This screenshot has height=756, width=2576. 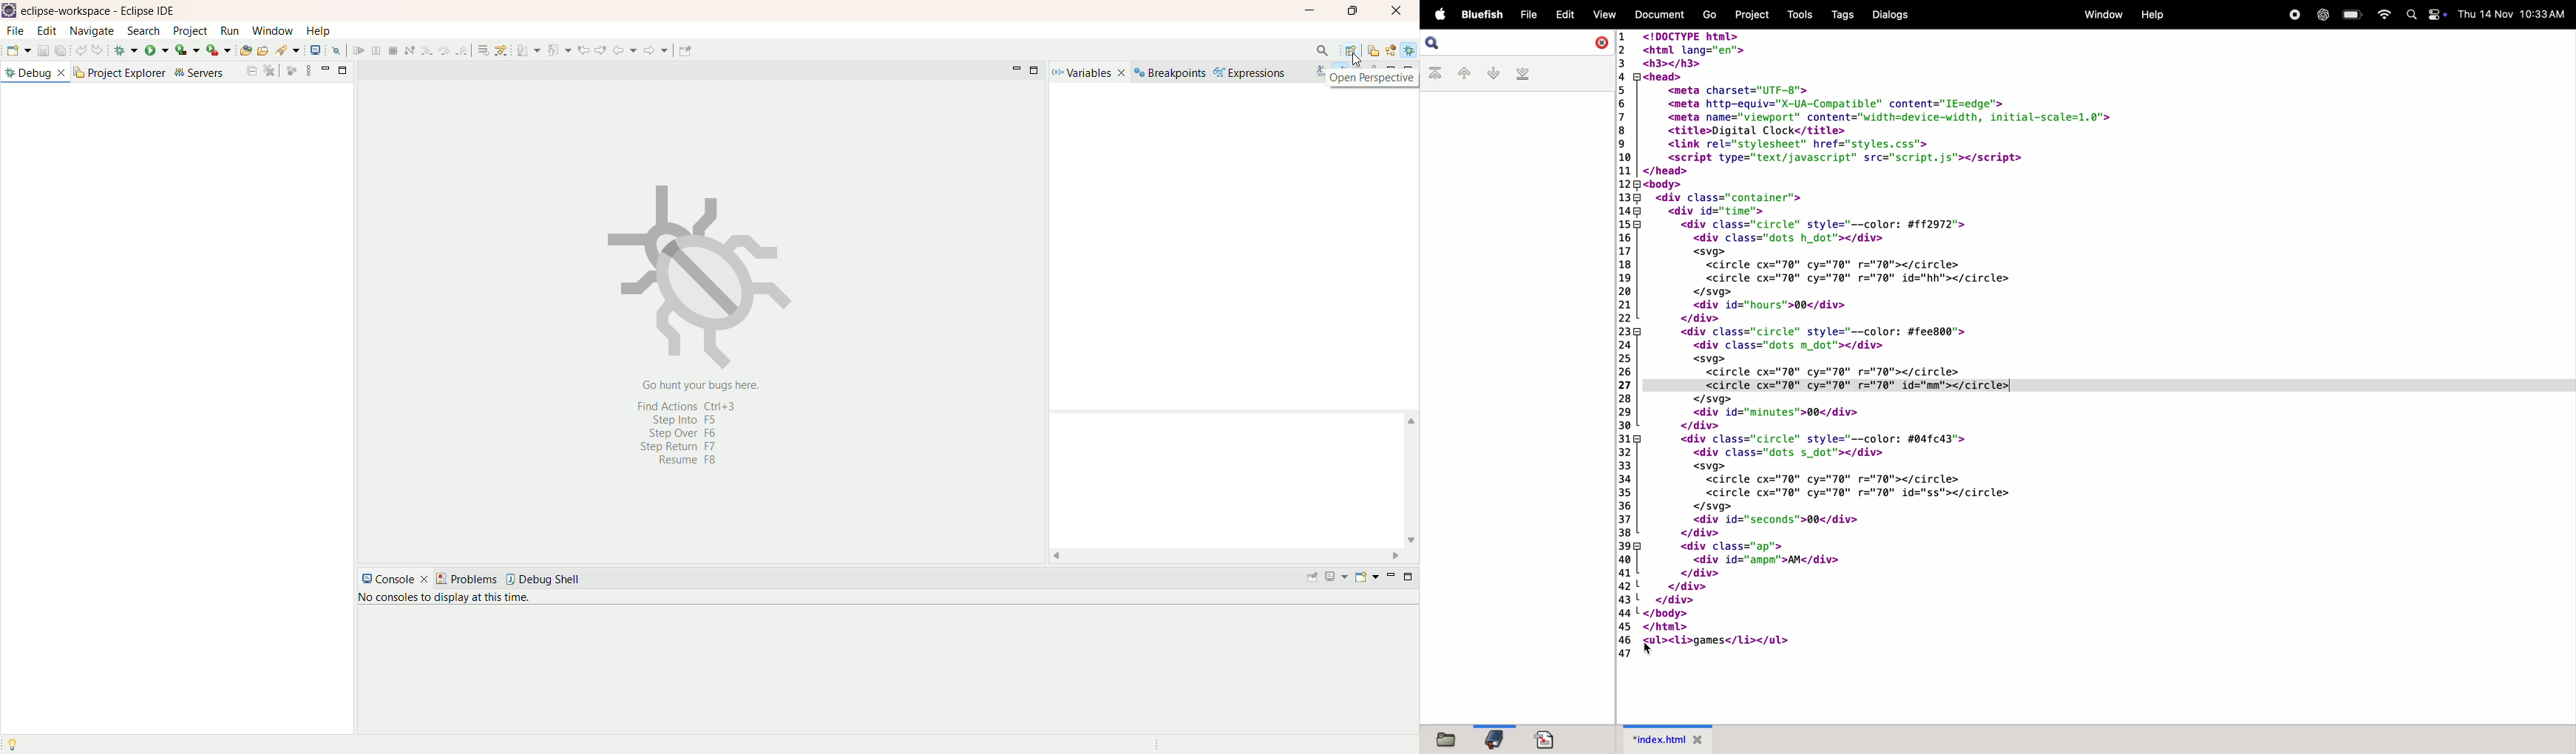 What do you see at coordinates (2383, 13) in the screenshot?
I see `wifi` at bounding box center [2383, 13].